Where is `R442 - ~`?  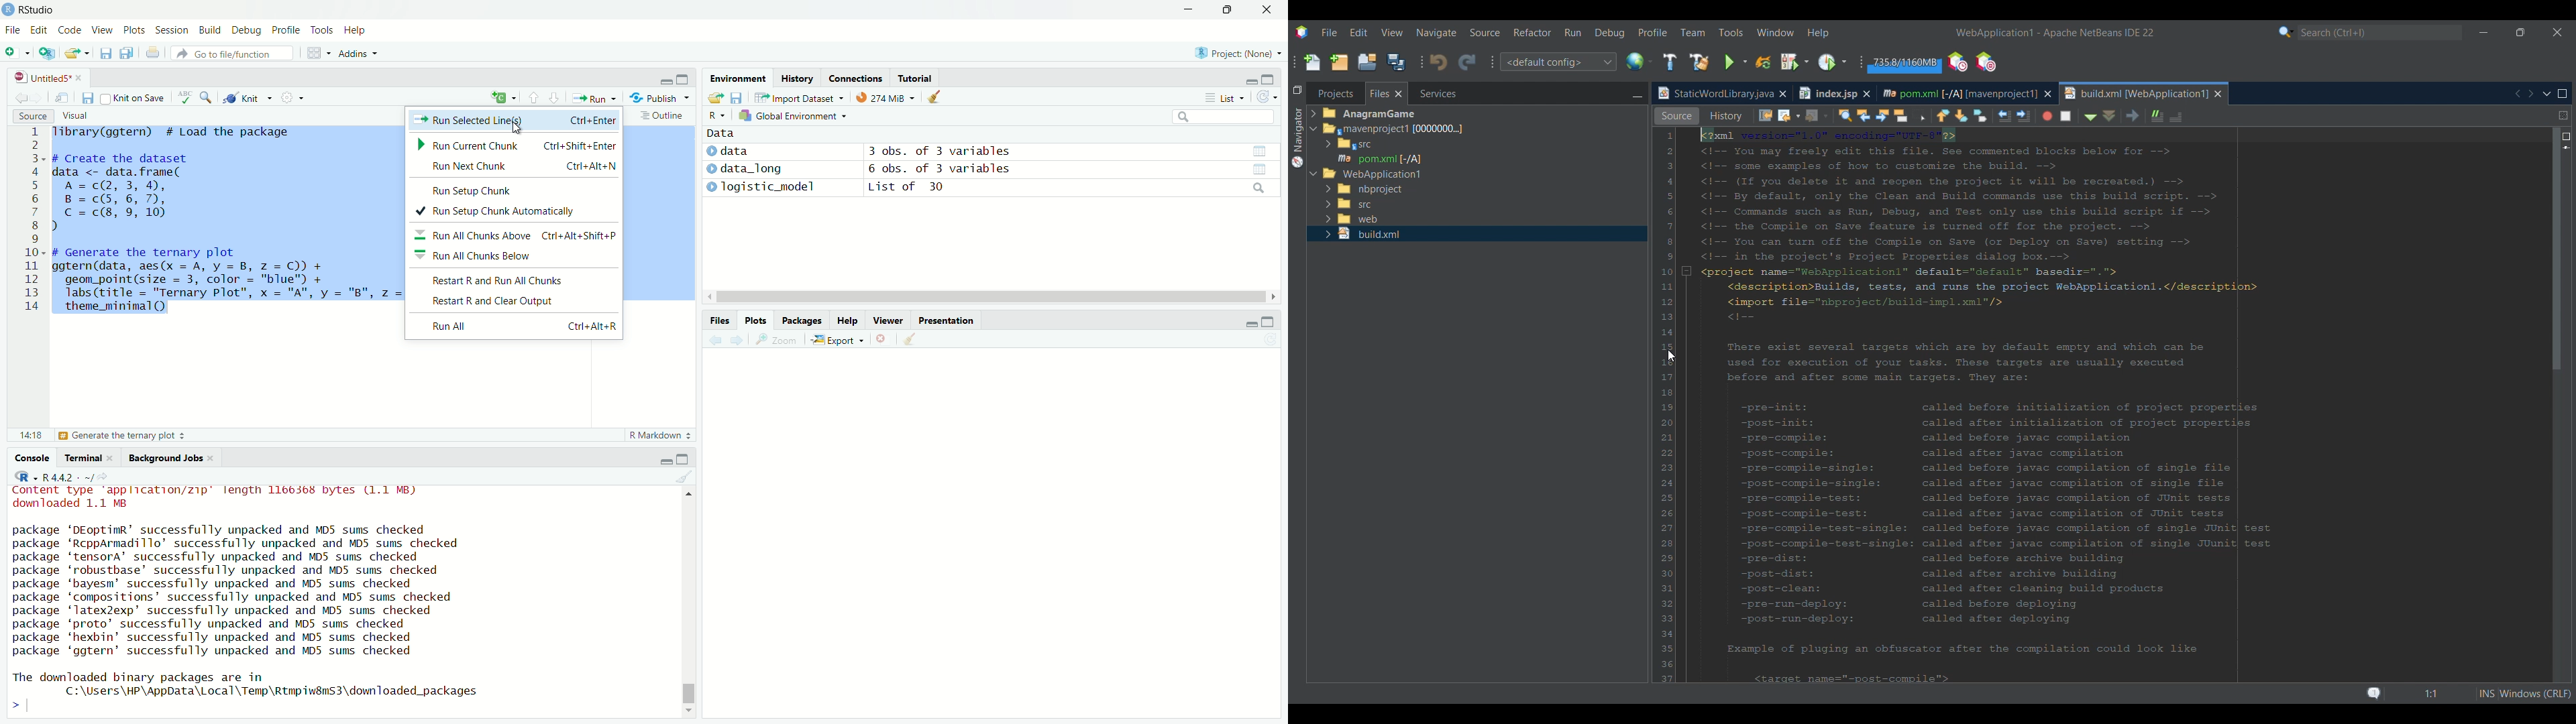
R442 - ~ is located at coordinates (60, 477).